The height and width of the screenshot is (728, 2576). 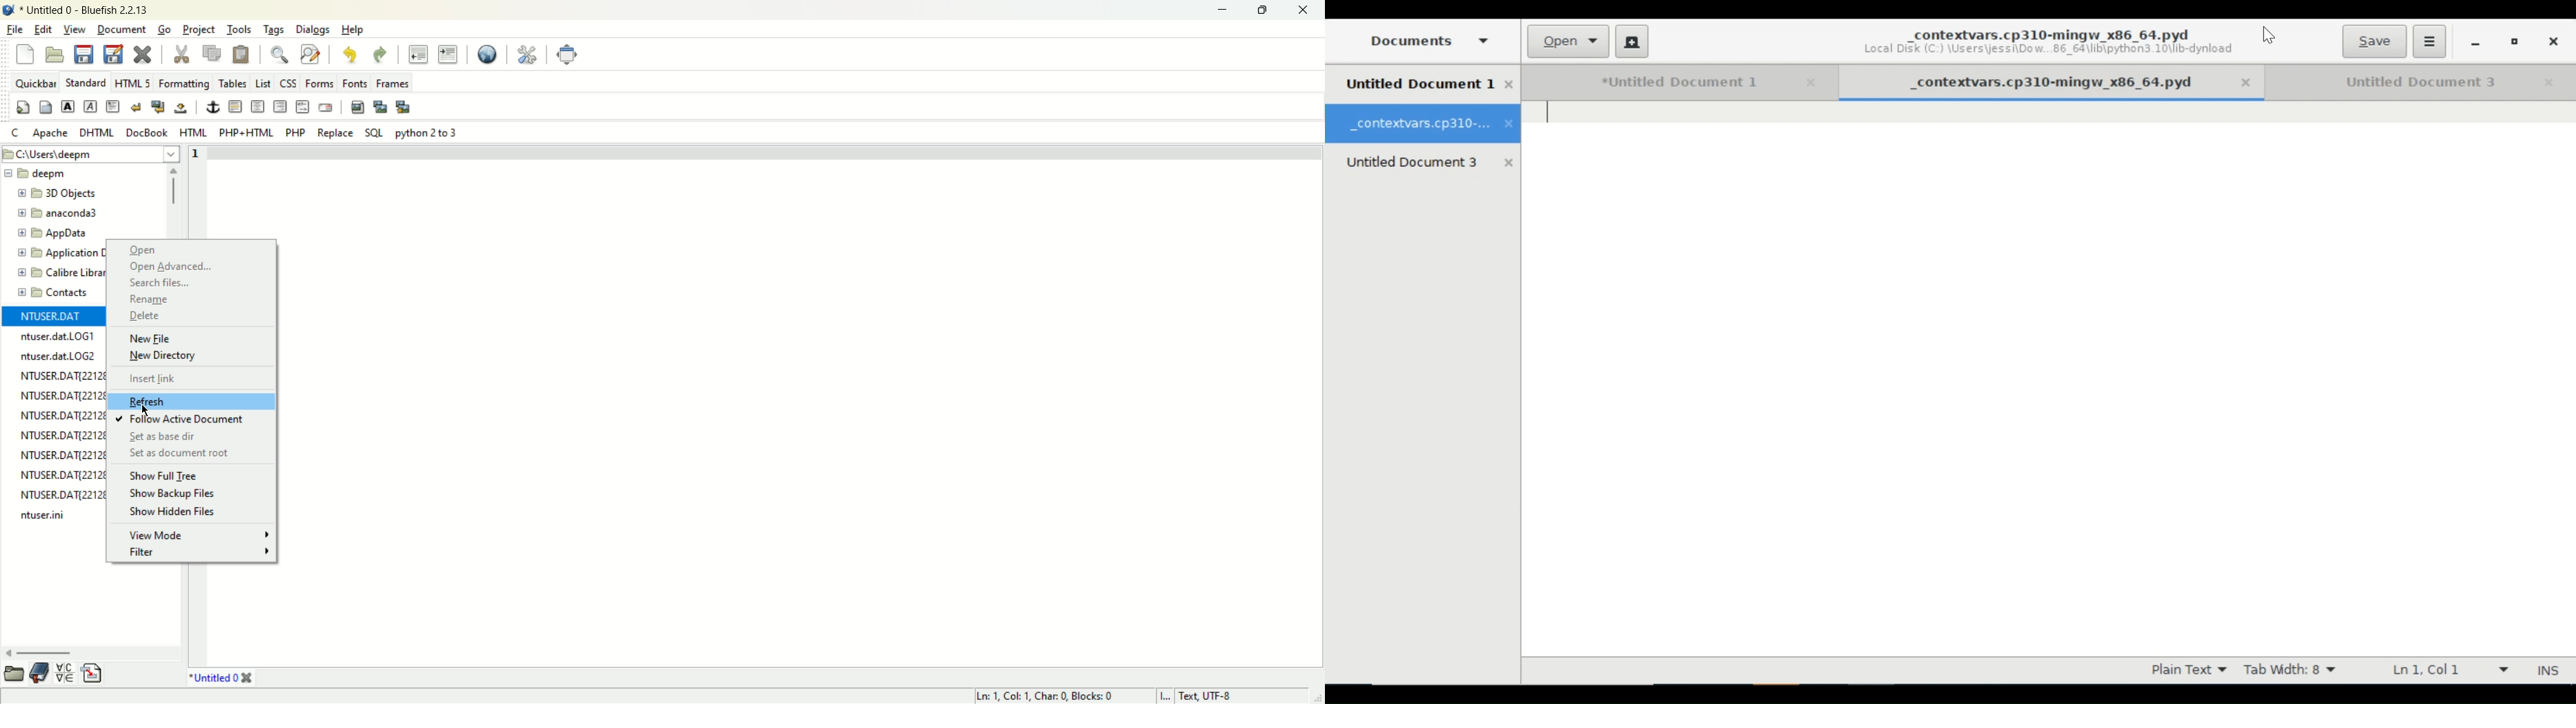 What do you see at coordinates (56, 54) in the screenshot?
I see `open file` at bounding box center [56, 54].